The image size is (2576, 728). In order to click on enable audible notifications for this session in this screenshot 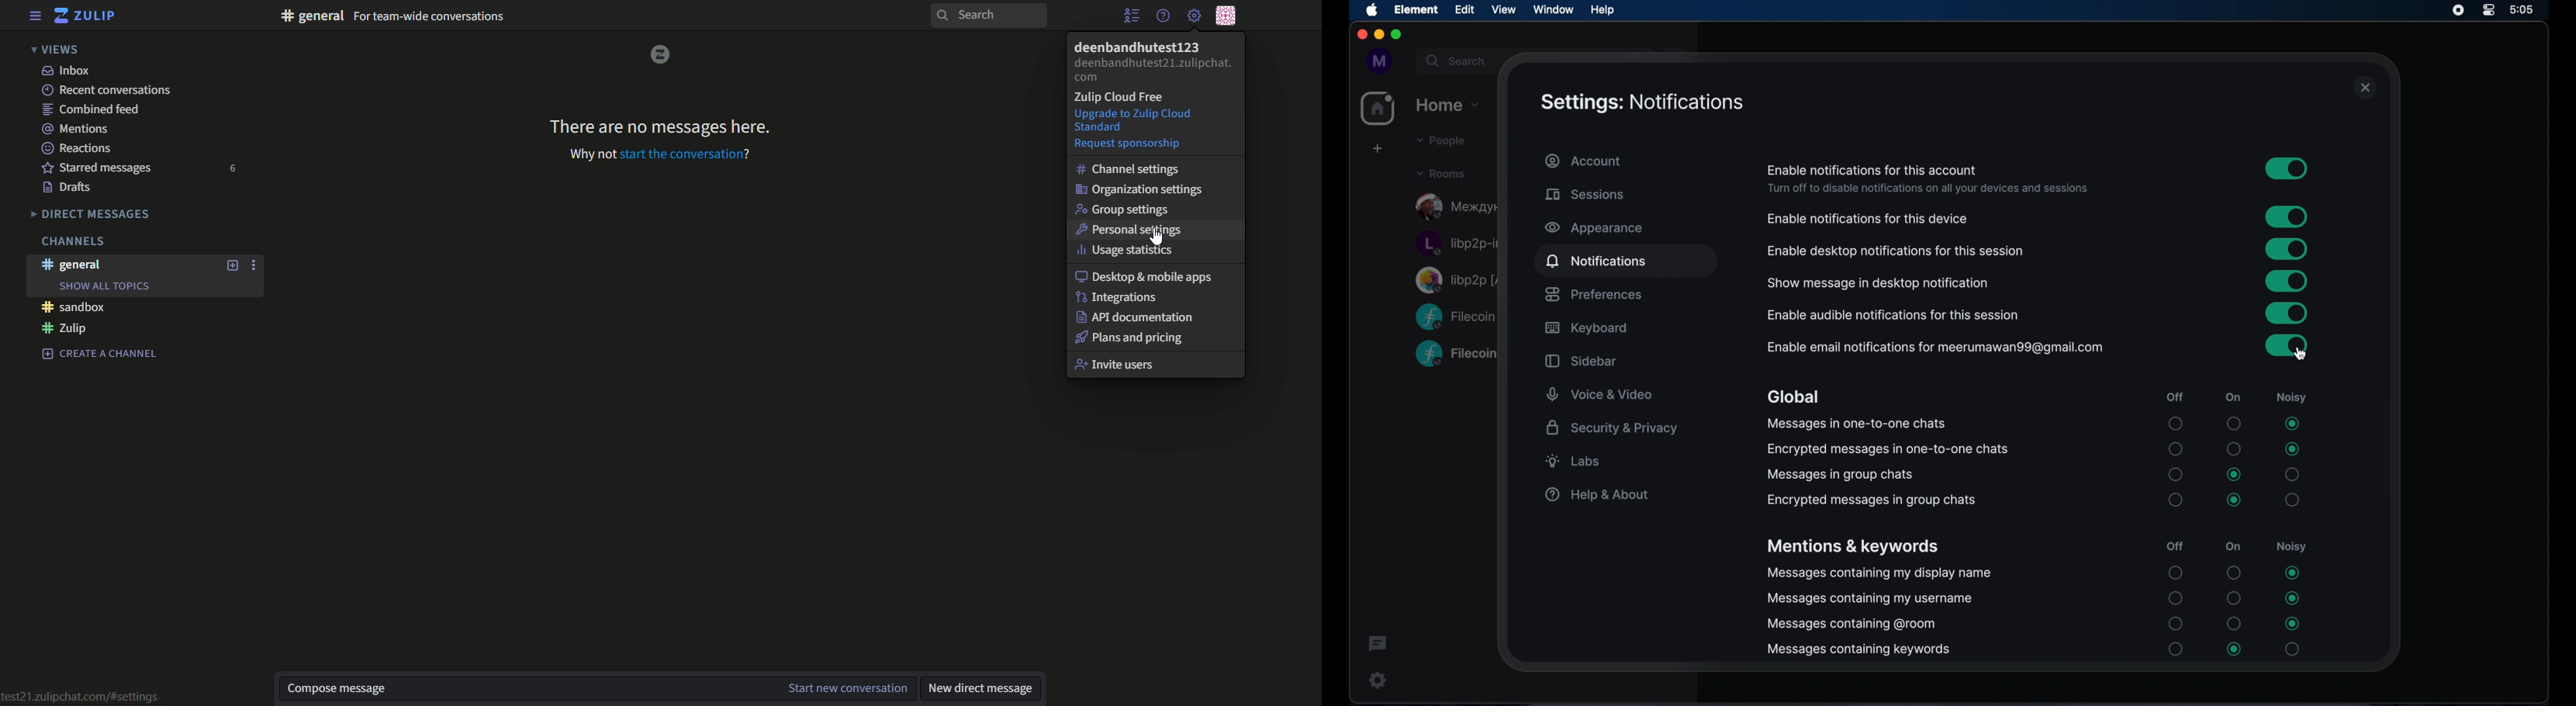, I will do `click(1894, 316)`.